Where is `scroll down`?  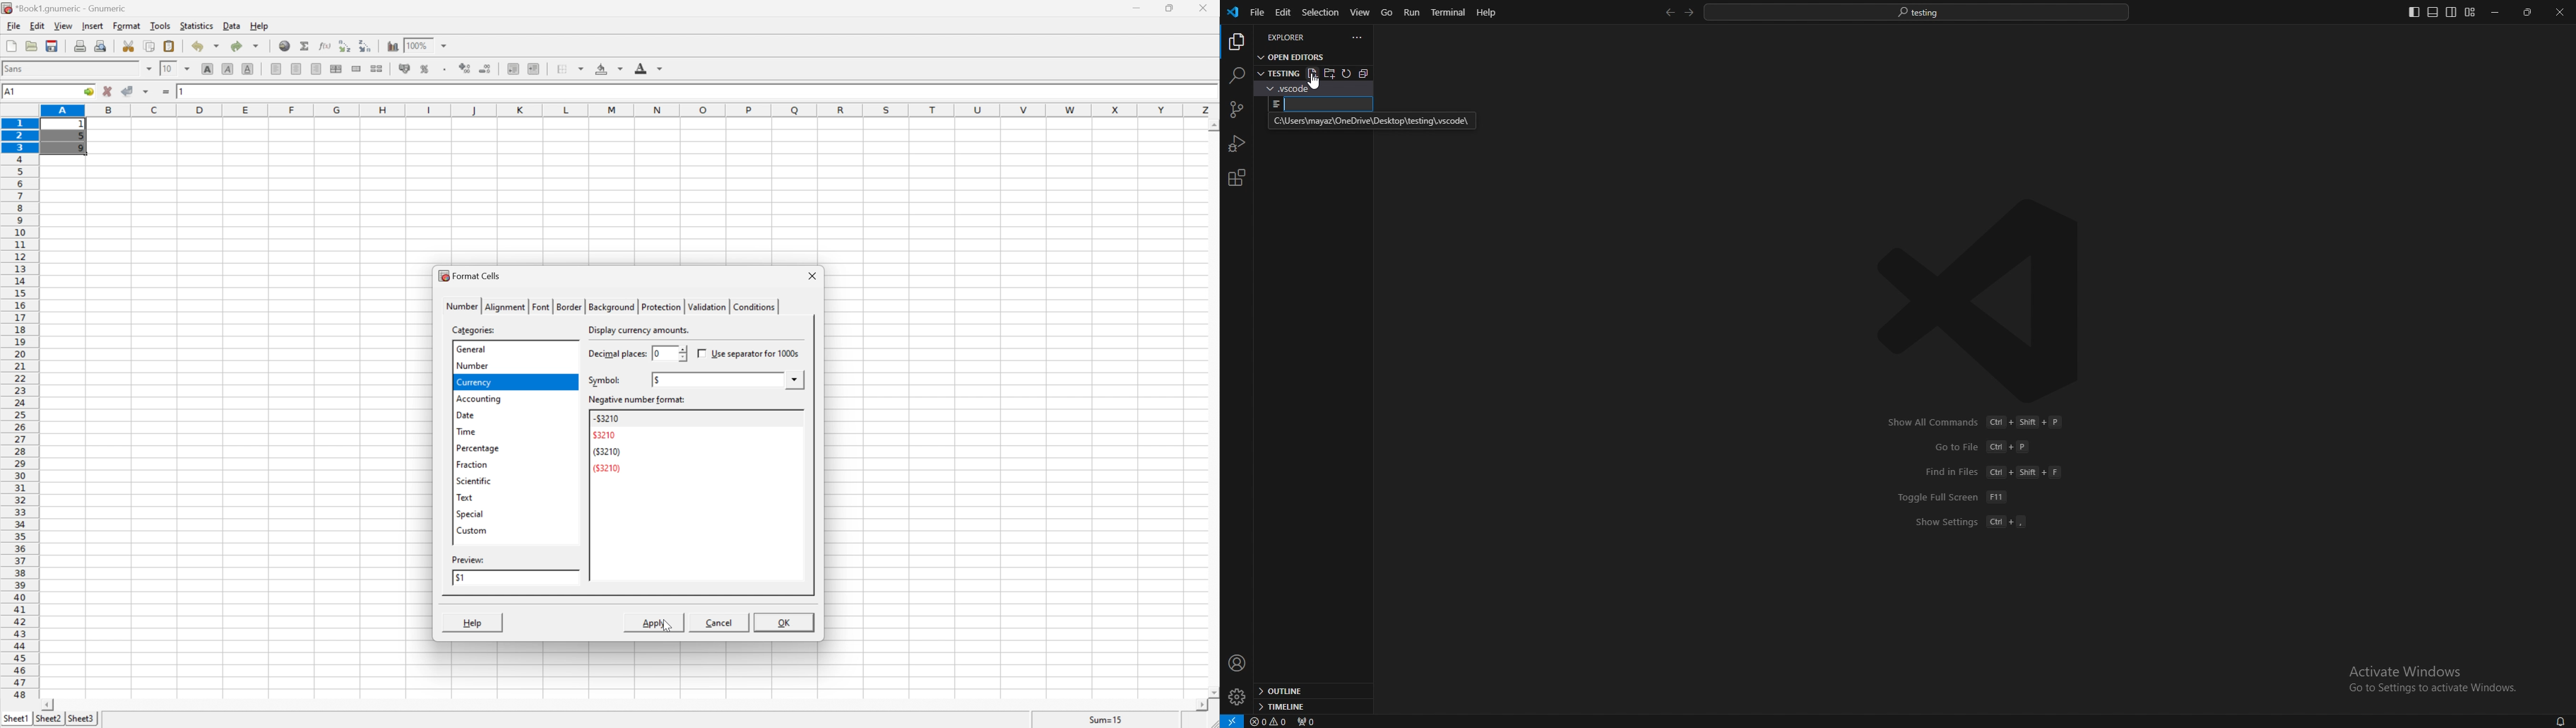
scroll down is located at coordinates (1213, 692).